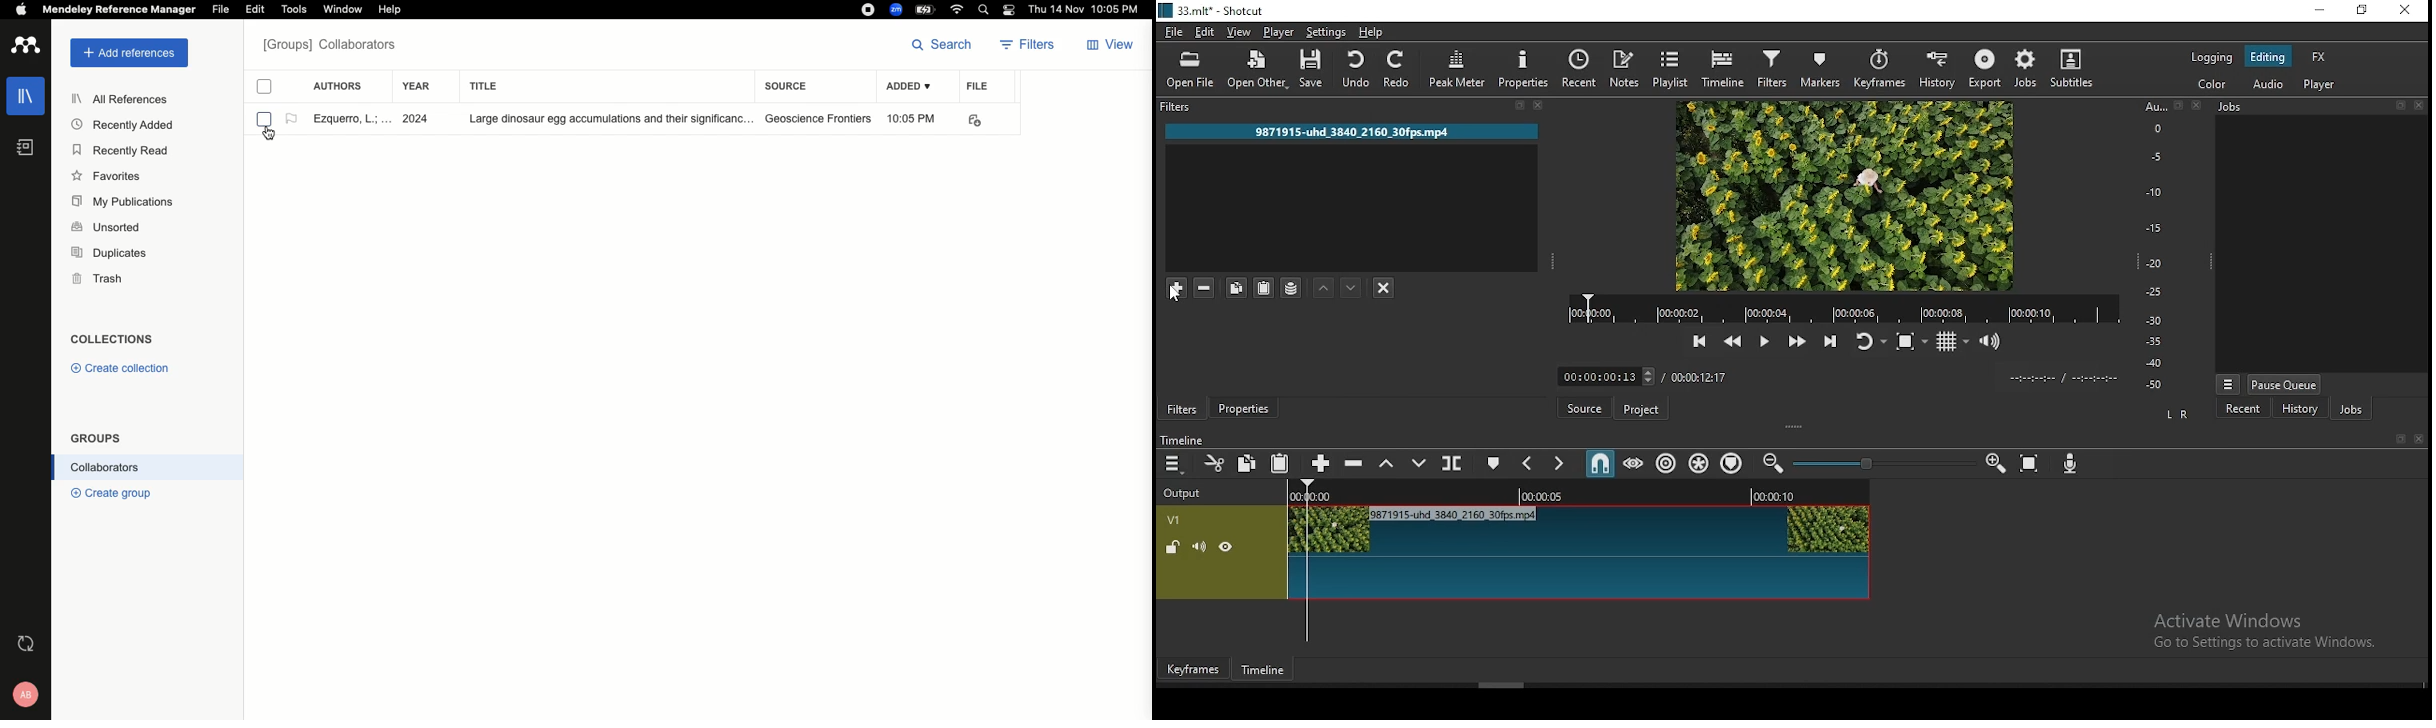  Describe the element at coordinates (1843, 307) in the screenshot. I see `video time duration bar` at that location.